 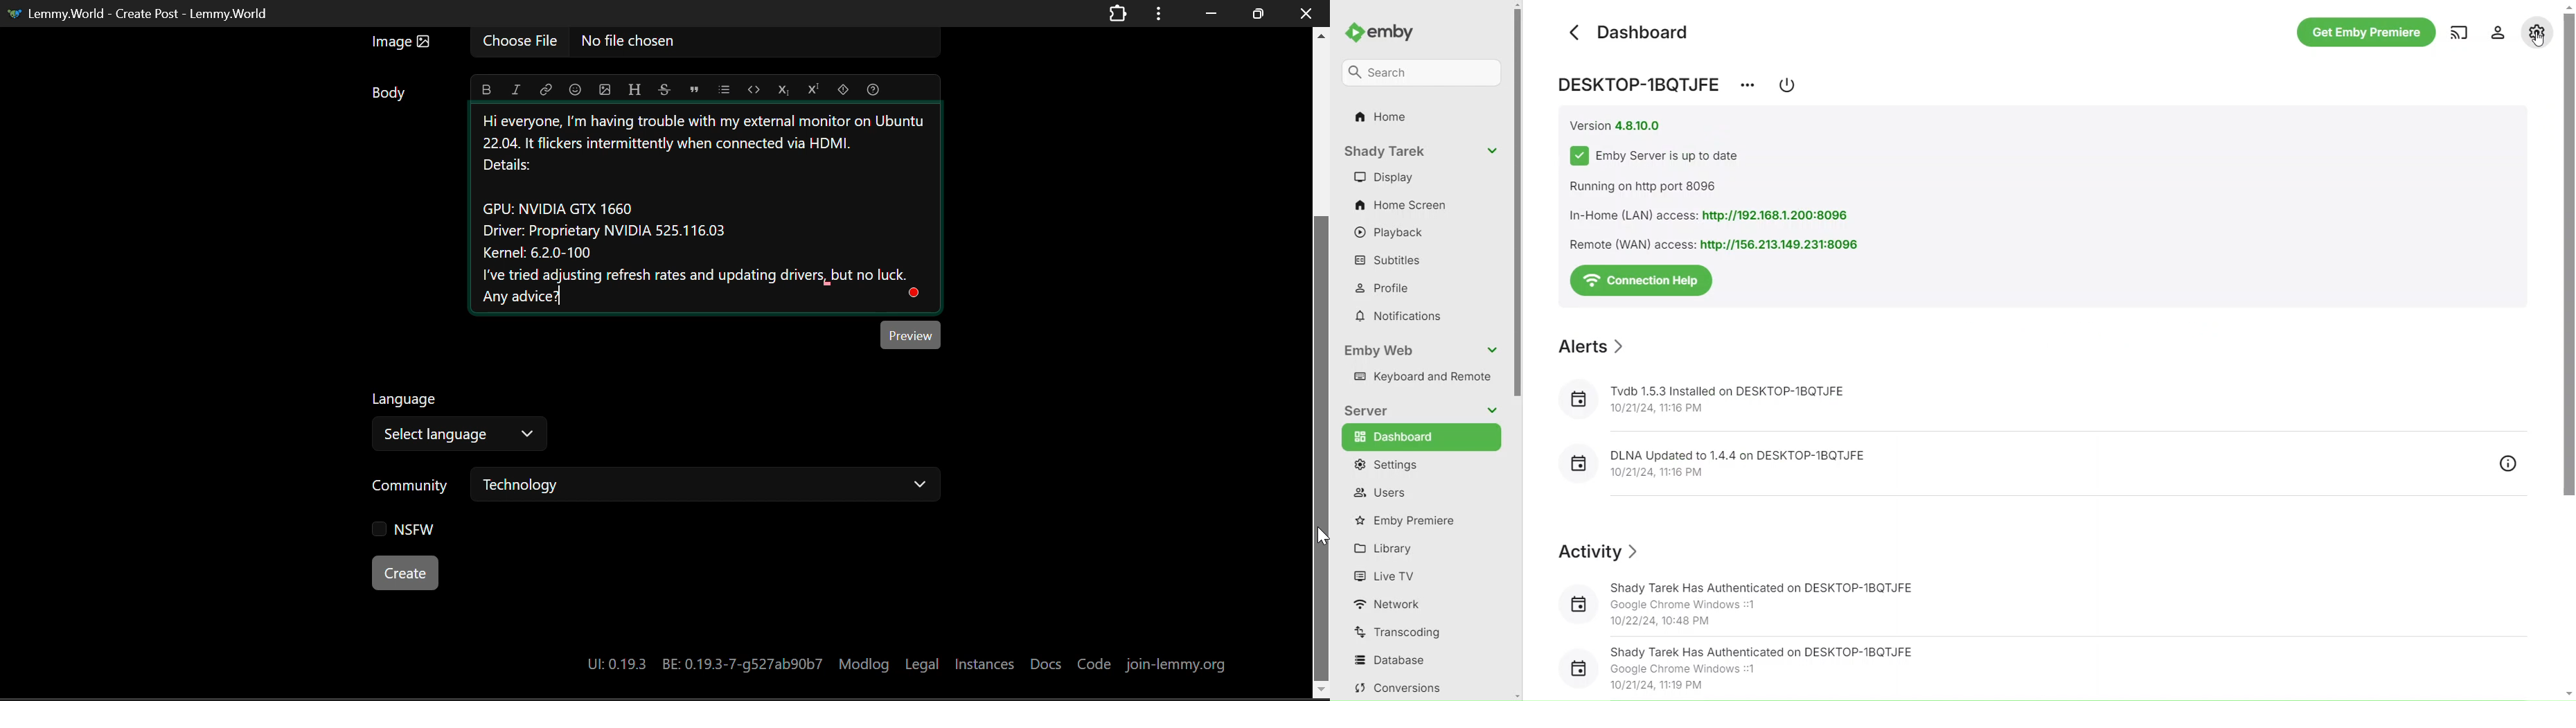 I want to click on Superscript, so click(x=812, y=88).